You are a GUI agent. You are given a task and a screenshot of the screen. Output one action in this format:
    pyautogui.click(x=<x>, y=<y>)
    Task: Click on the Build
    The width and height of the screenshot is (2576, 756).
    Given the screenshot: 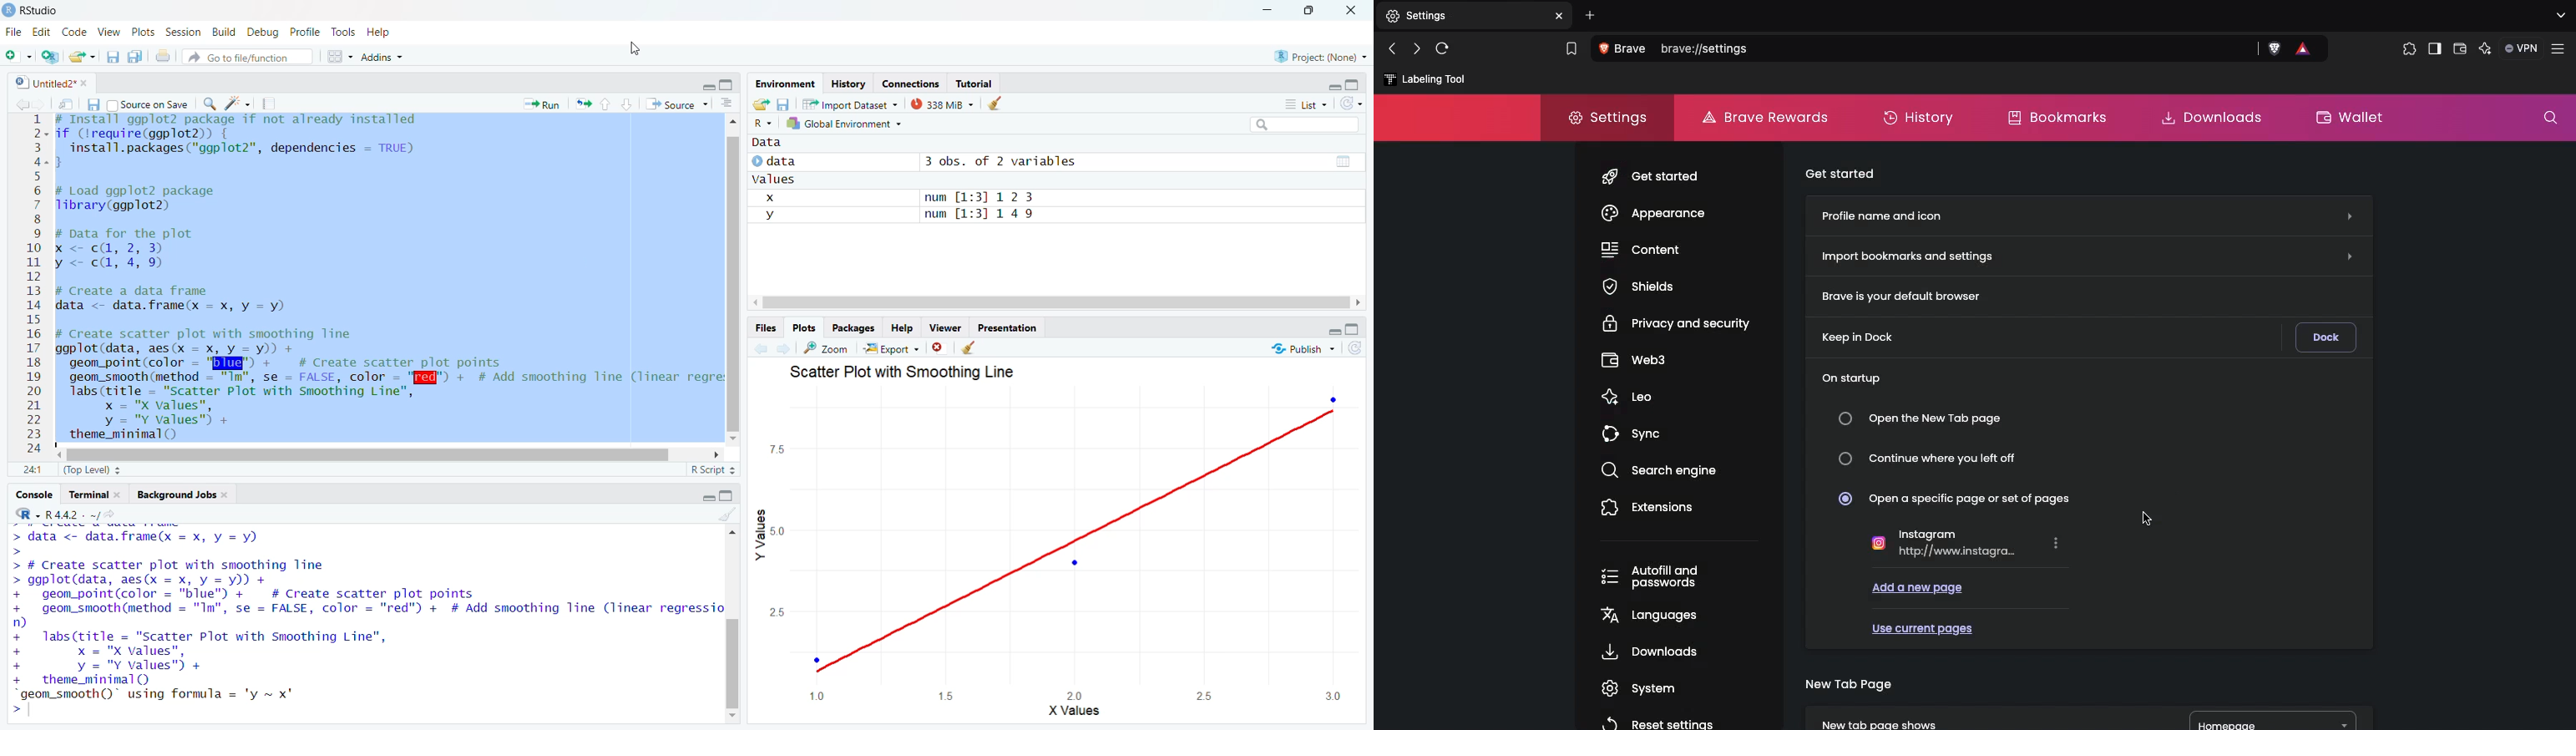 What is the action you would take?
    pyautogui.click(x=225, y=31)
    